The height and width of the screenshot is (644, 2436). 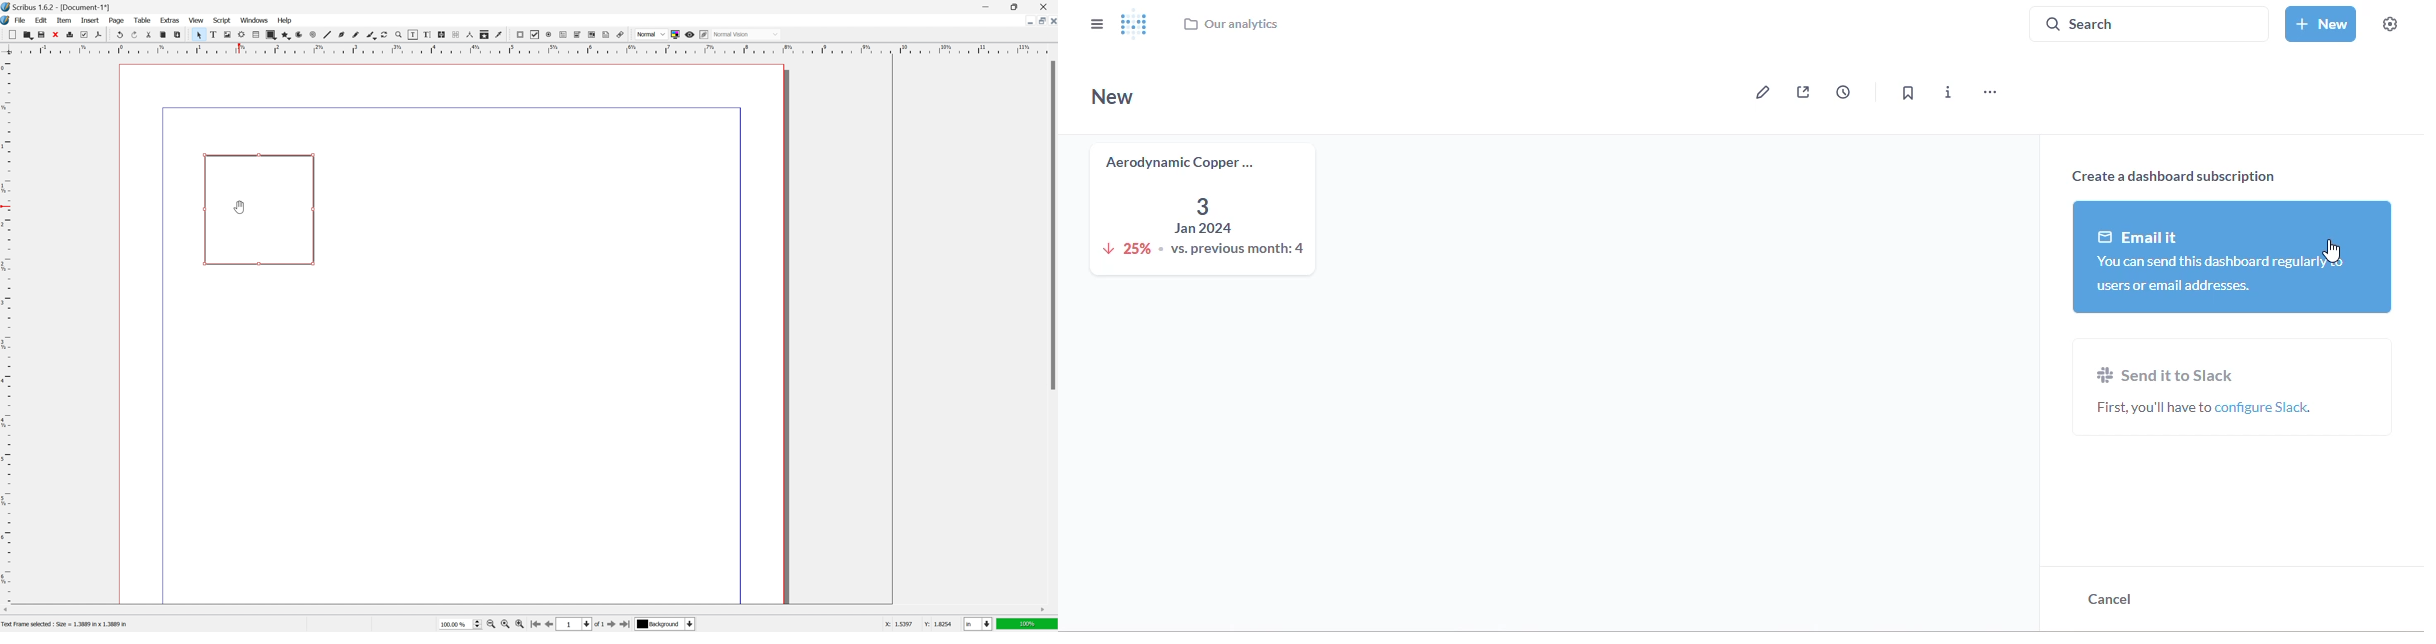 What do you see at coordinates (371, 36) in the screenshot?
I see `bezier curve` at bounding box center [371, 36].